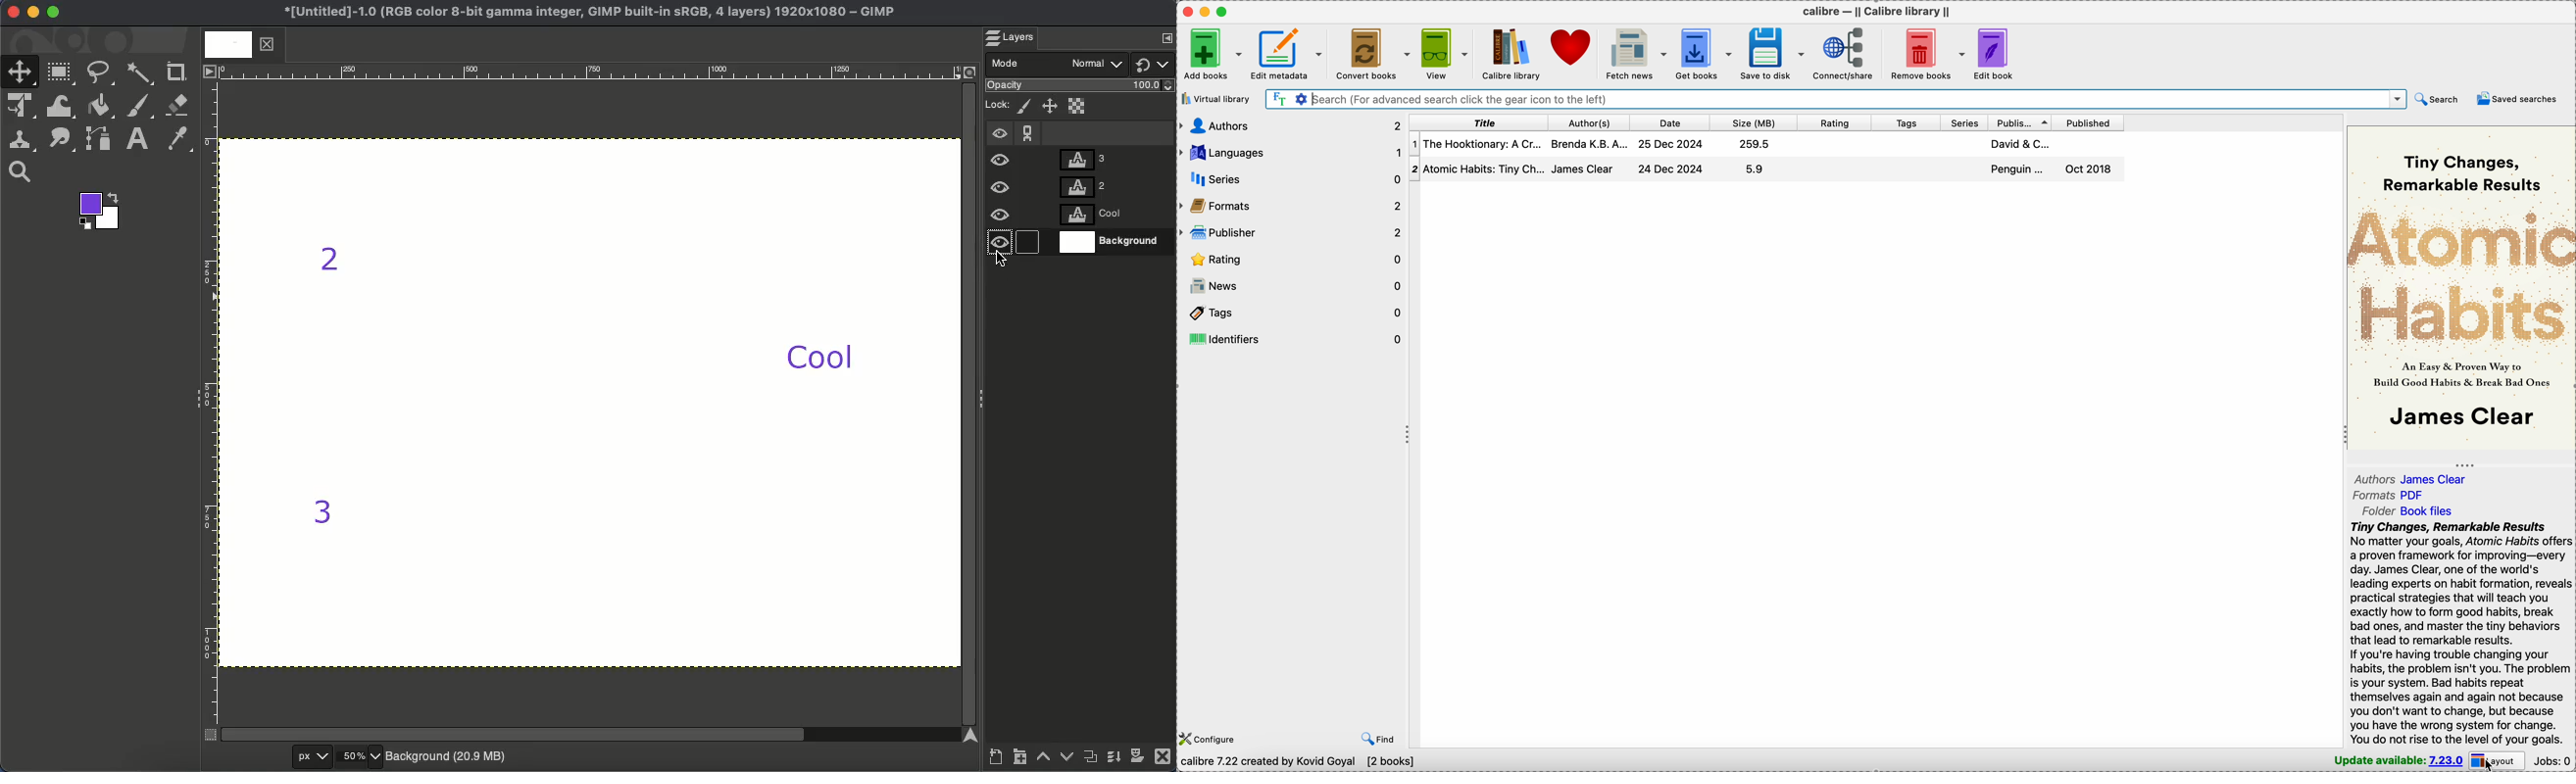 This screenshot has height=784, width=2576. Describe the element at coordinates (1292, 206) in the screenshot. I see `formats` at that location.